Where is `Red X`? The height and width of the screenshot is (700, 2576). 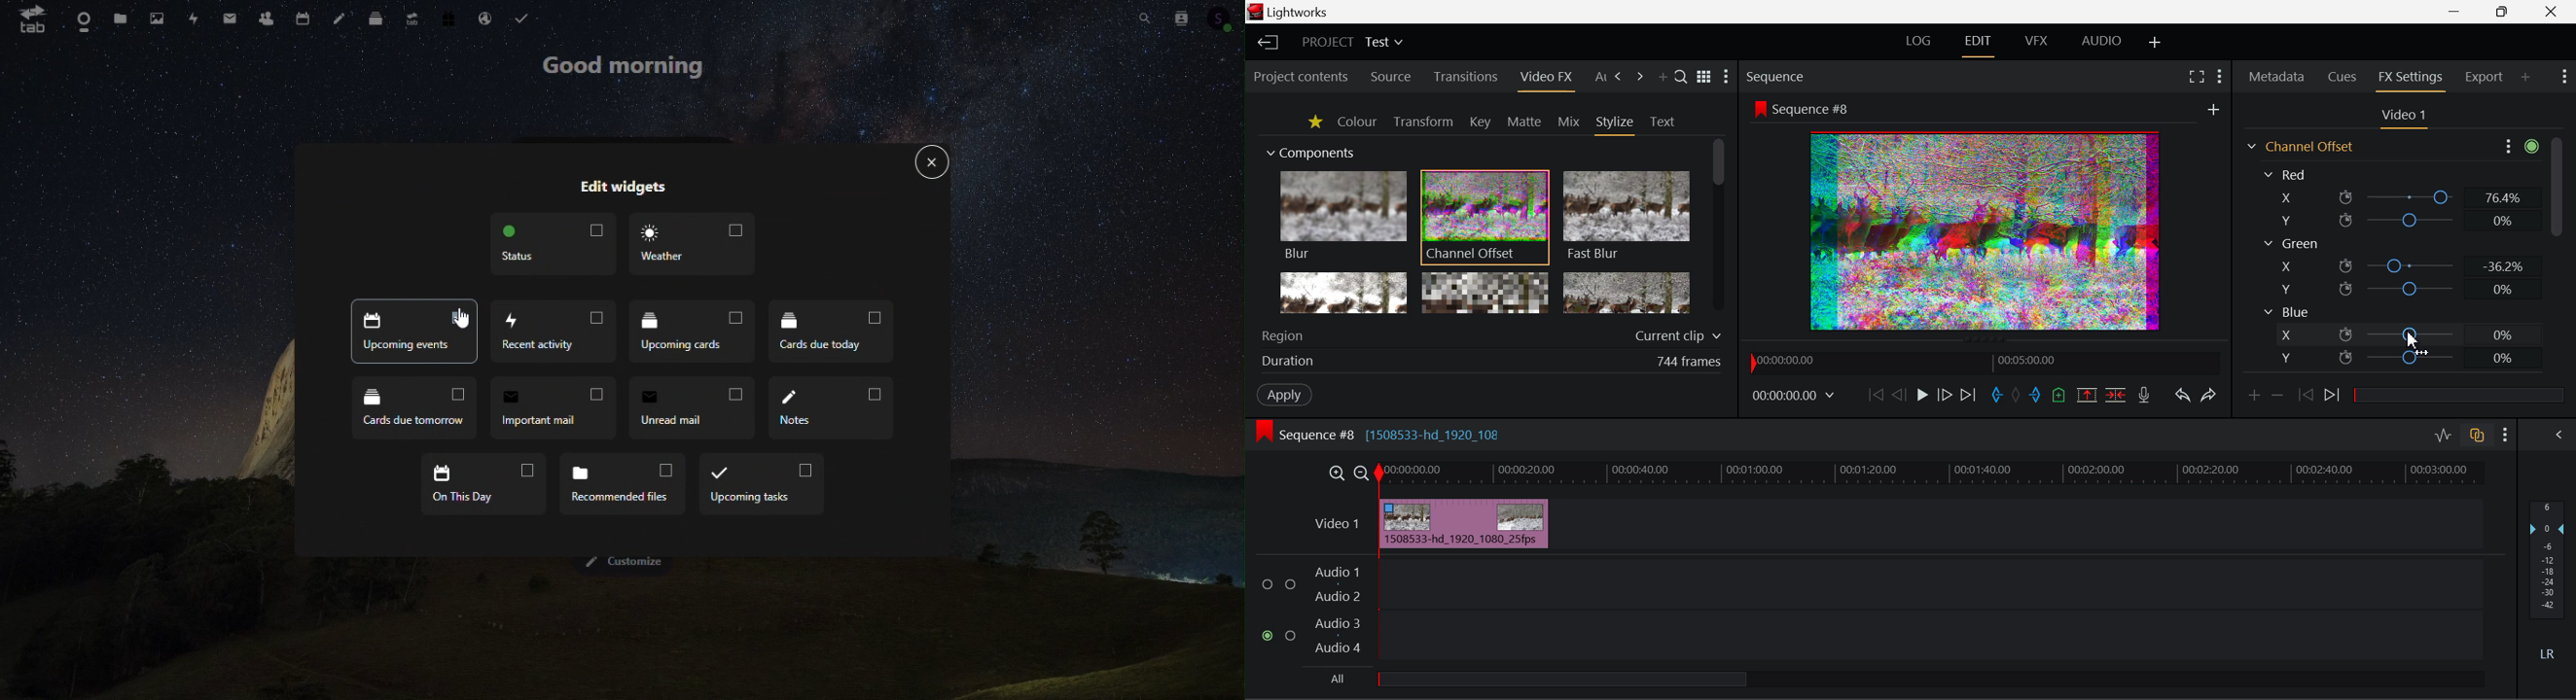
Red X is located at coordinates (2398, 198).